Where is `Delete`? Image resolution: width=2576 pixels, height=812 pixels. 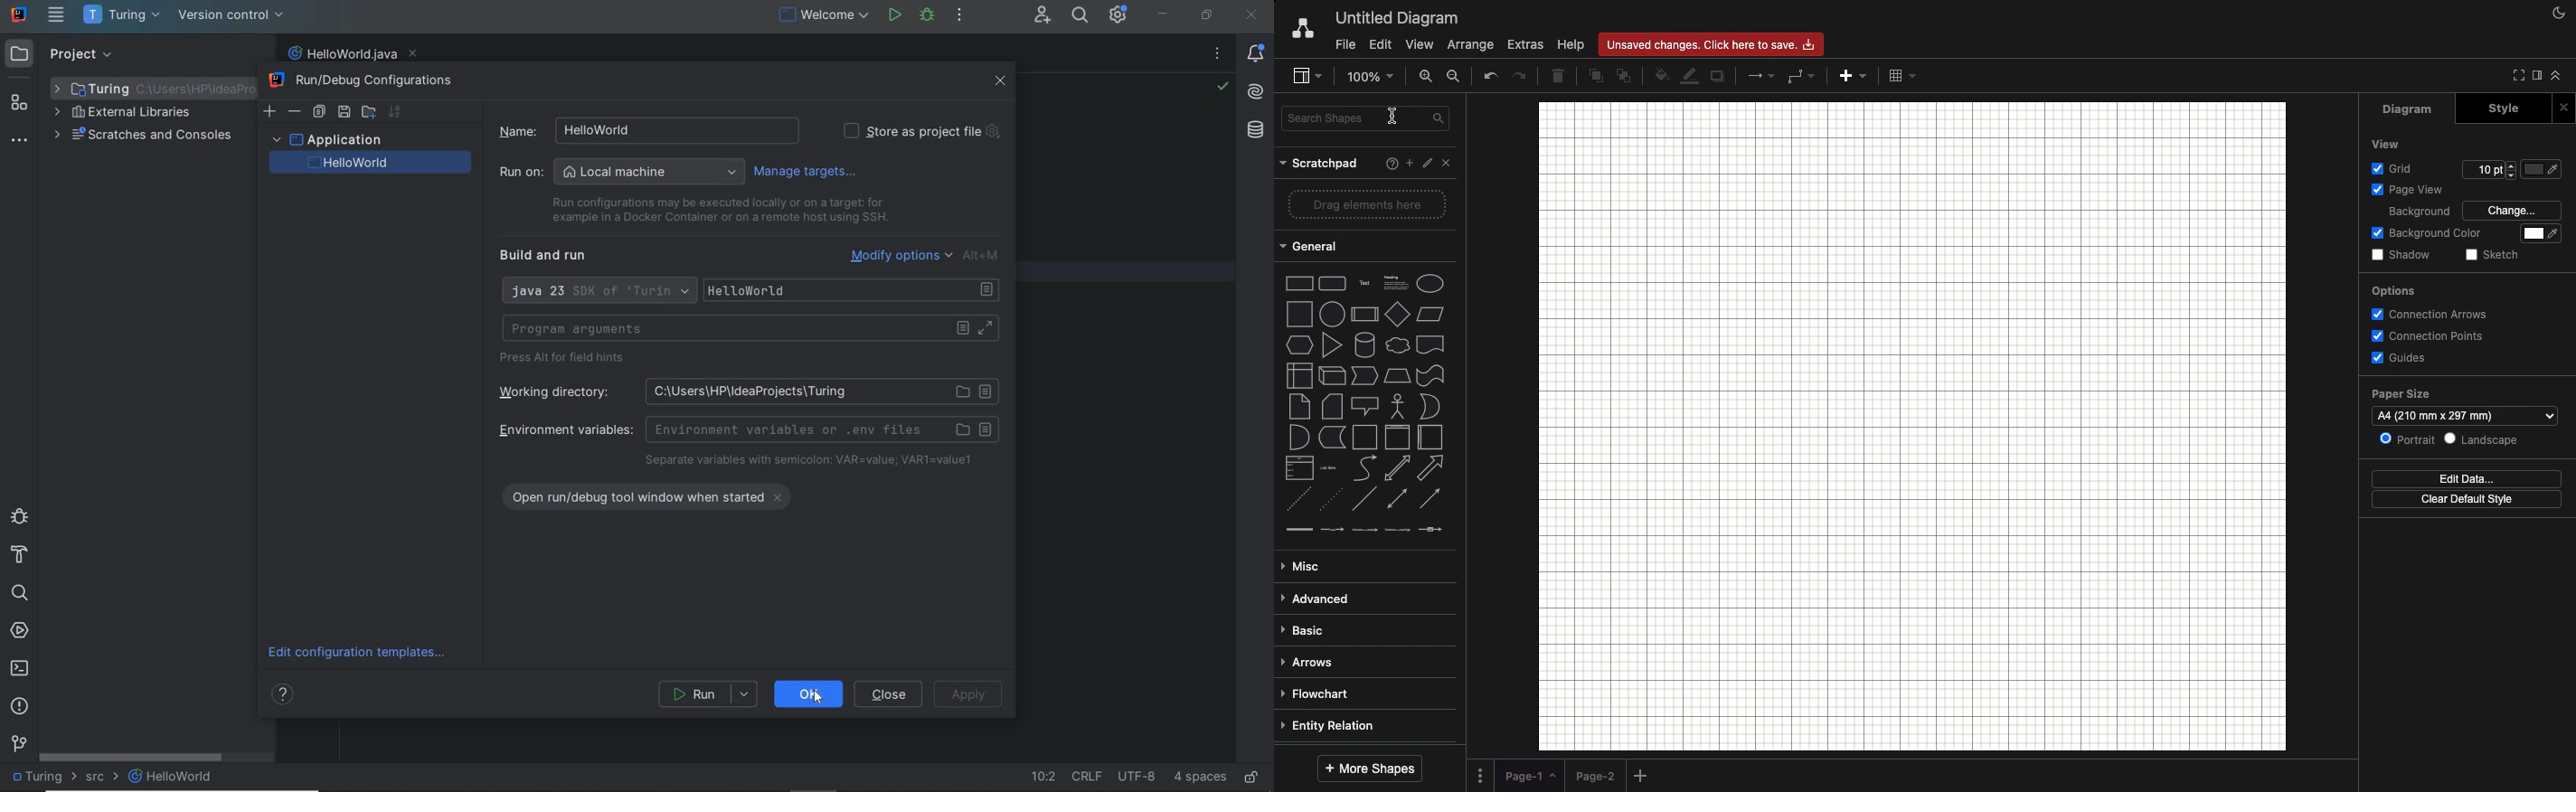
Delete is located at coordinates (1558, 75).